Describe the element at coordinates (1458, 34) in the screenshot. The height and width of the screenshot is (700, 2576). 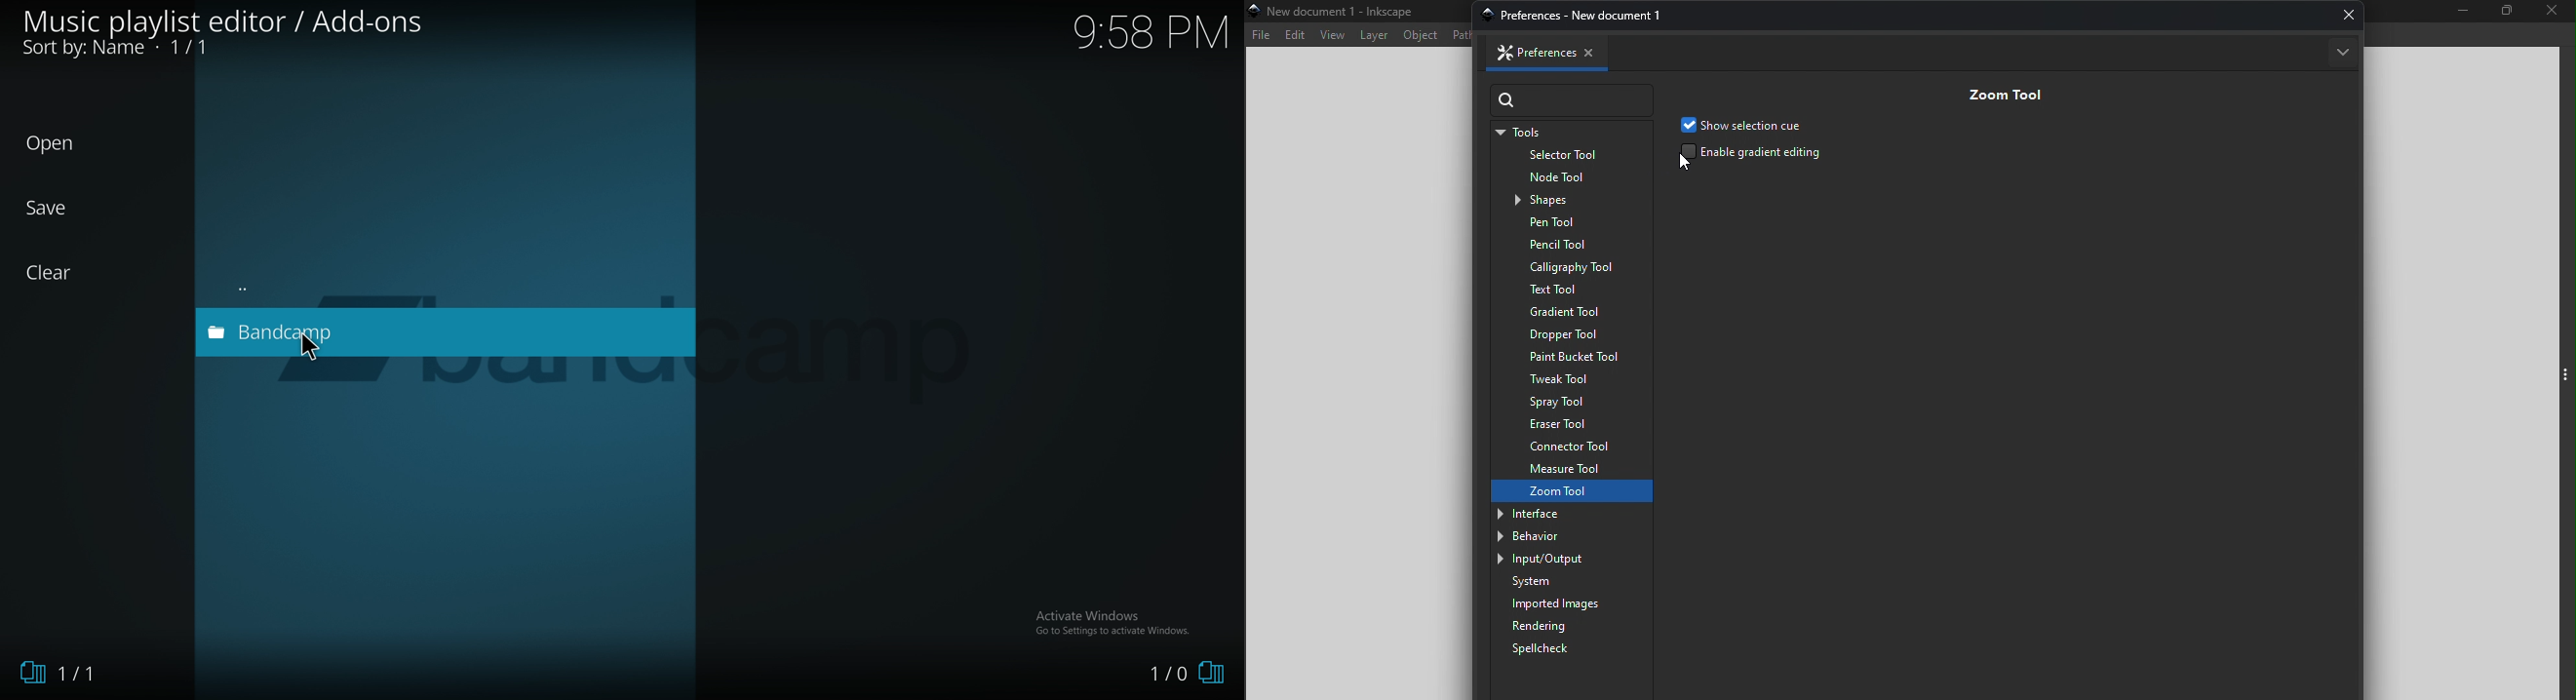
I see `Path` at that location.